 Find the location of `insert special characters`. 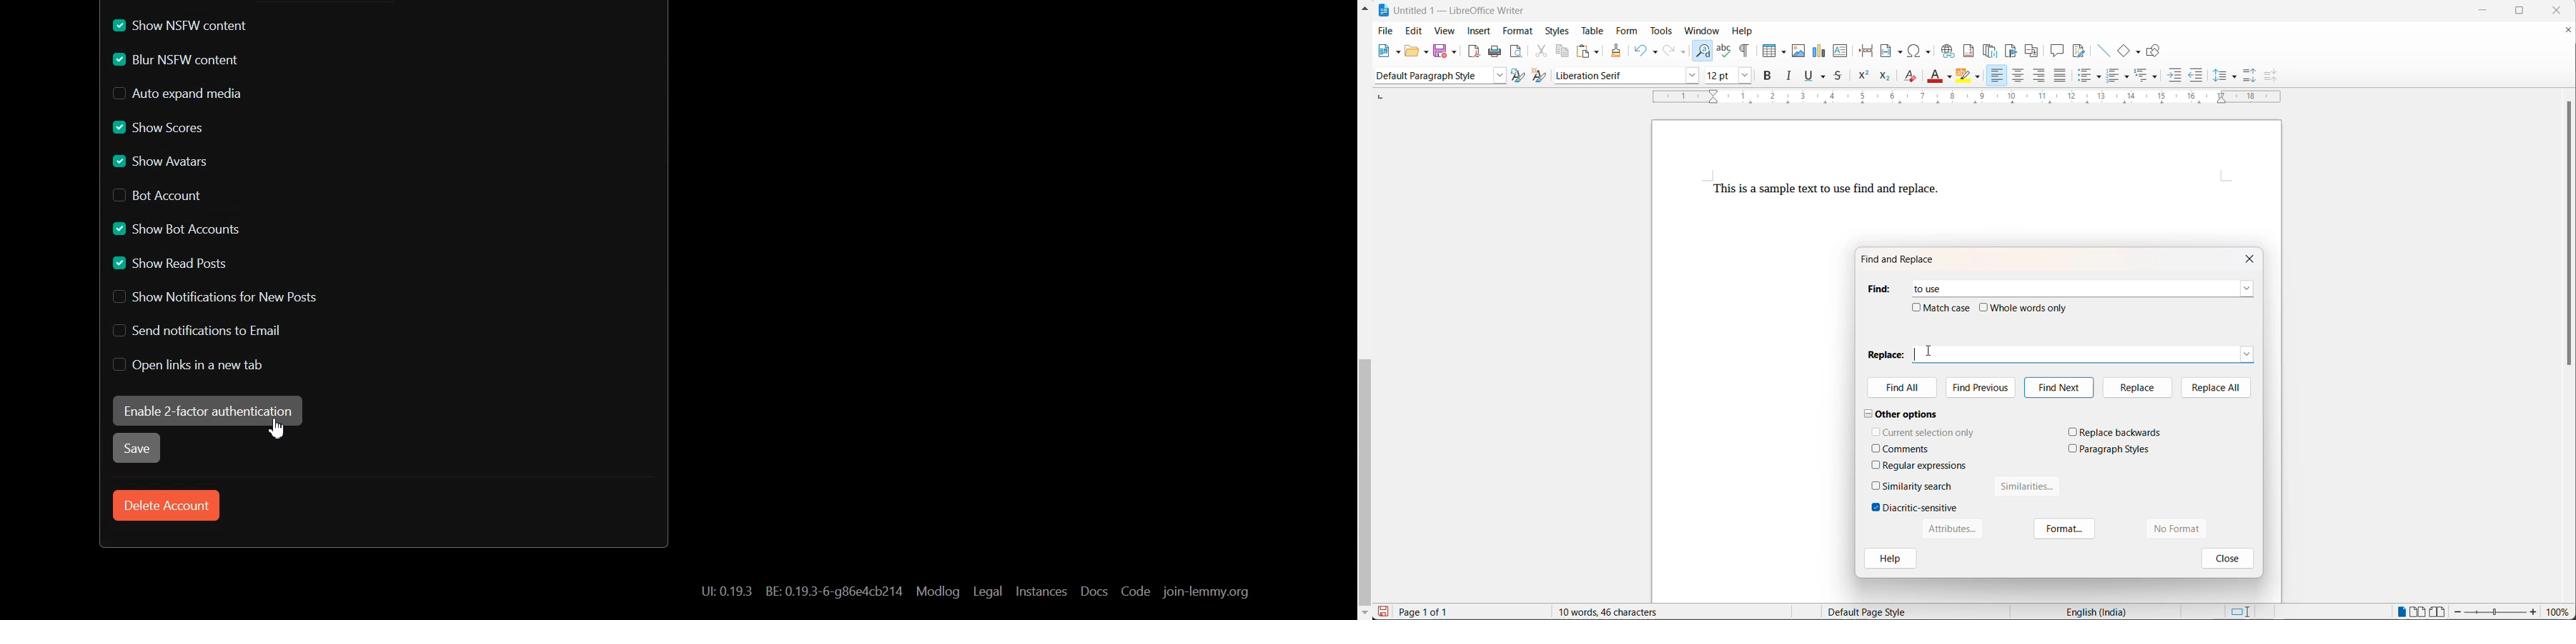

insert special characters is located at coordinates (1923, 51).